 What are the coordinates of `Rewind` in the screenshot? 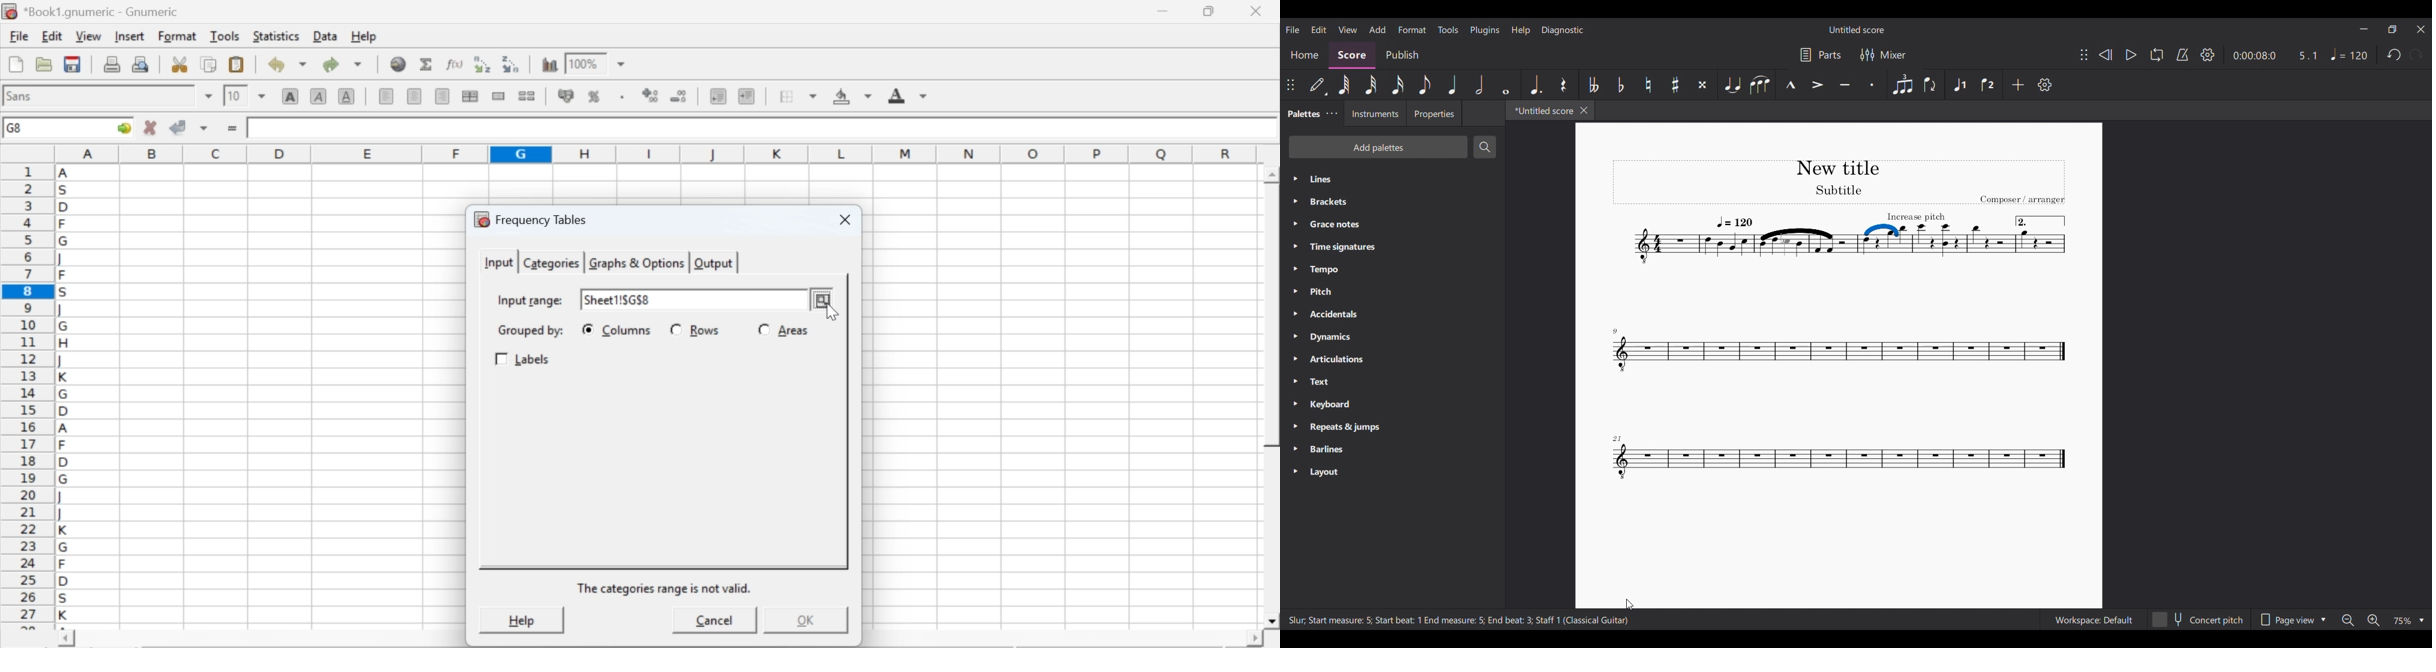 It's located at (2105, 55).